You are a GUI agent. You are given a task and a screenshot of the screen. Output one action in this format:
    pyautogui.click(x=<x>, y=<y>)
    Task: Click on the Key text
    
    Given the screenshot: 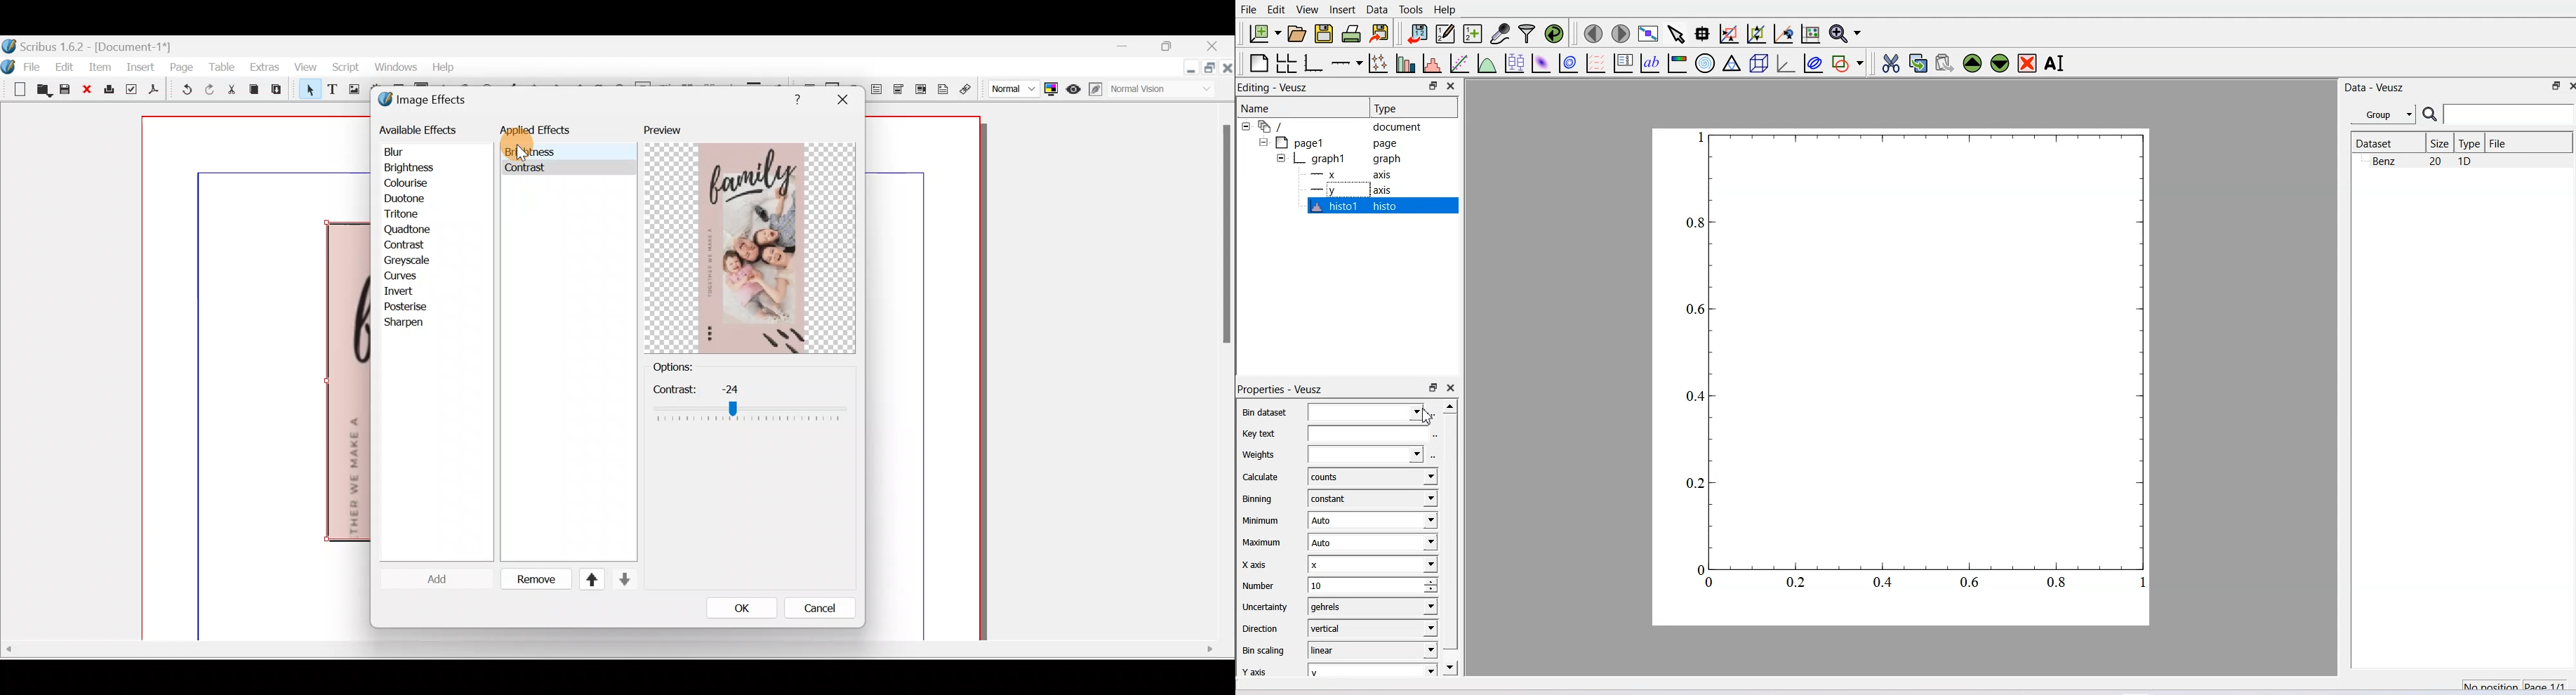 What is the action you would take?
    pyautogui.click(x=1332, y=433)
    